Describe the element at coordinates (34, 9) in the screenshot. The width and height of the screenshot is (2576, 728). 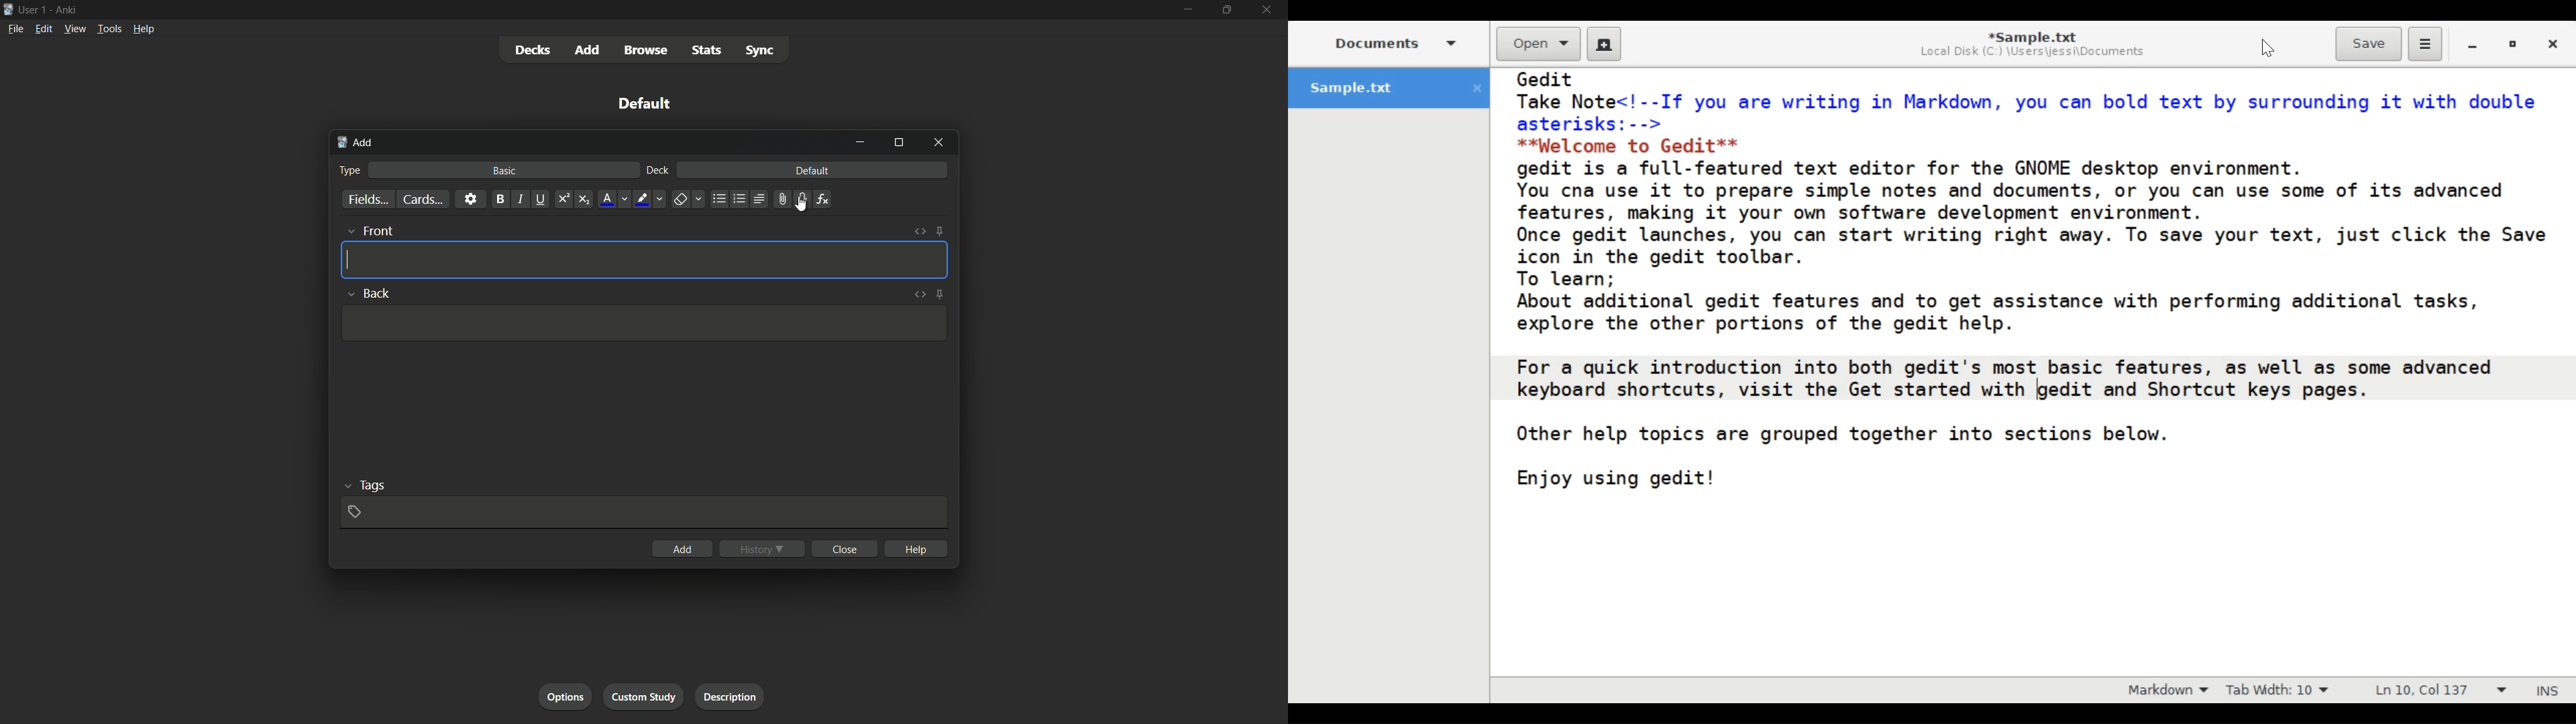
I see `user 1` at that location.